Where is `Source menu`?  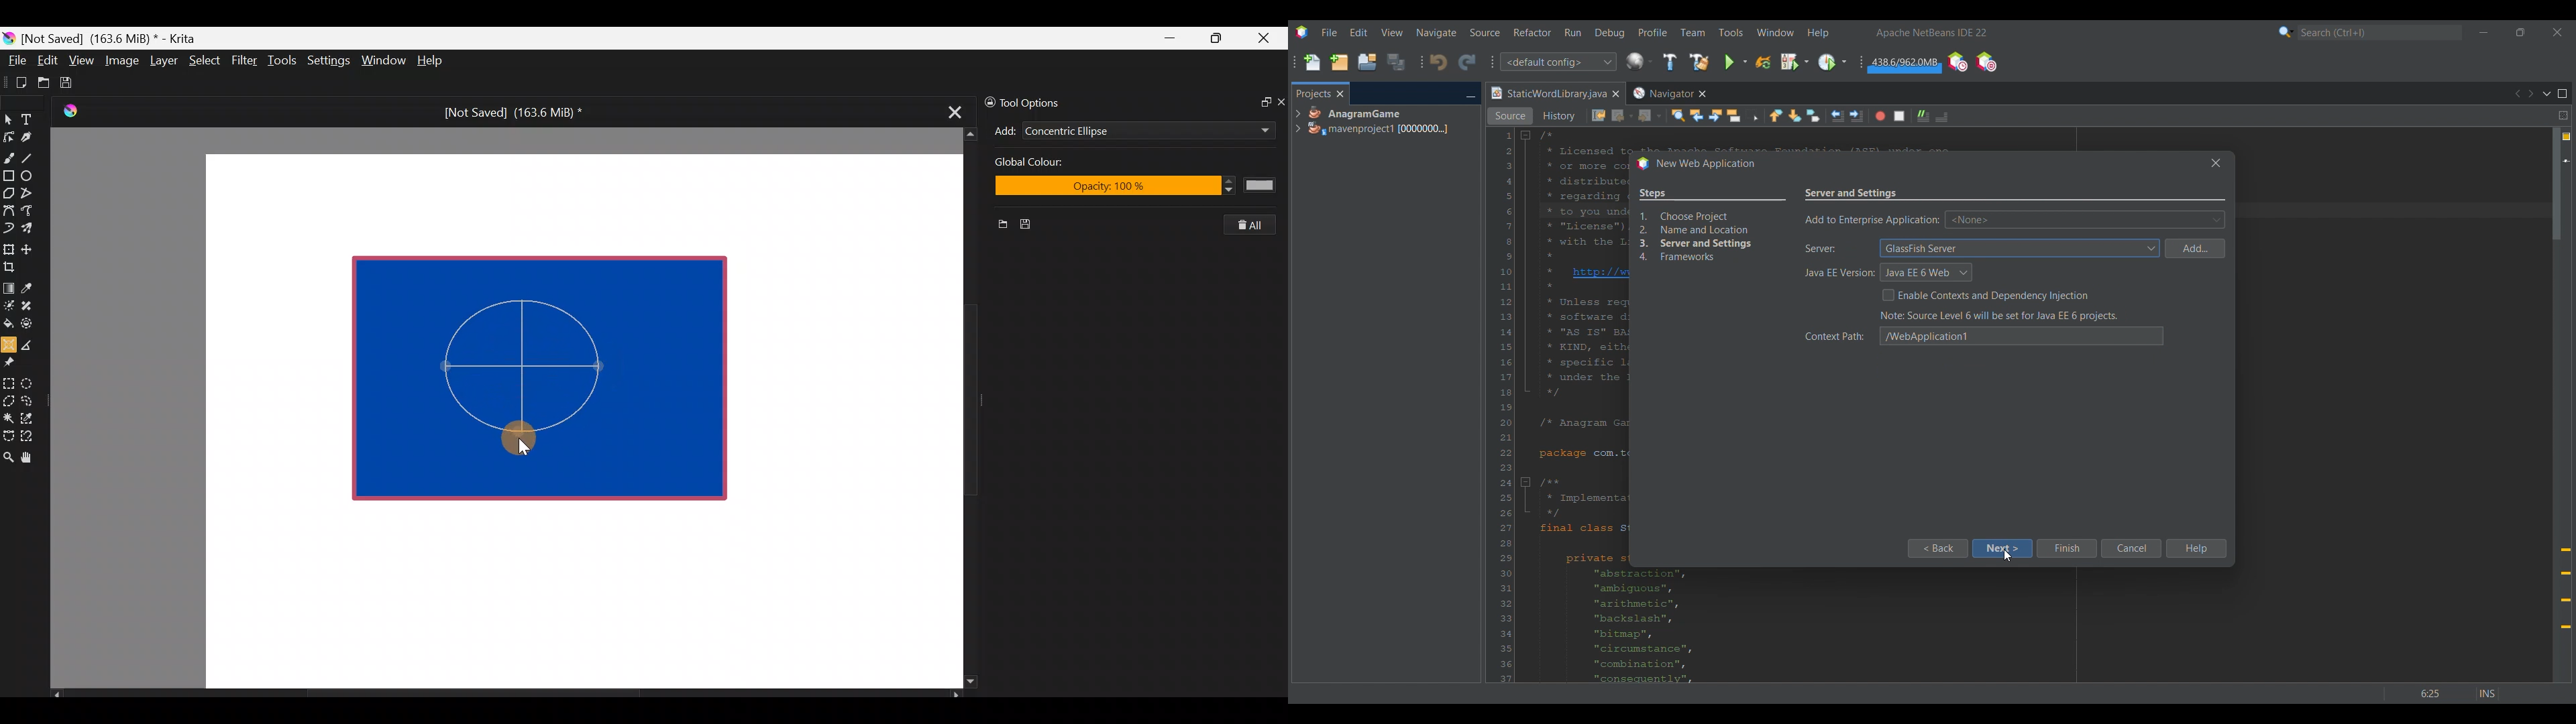 Source menu is located at coordinates (1485, 32).